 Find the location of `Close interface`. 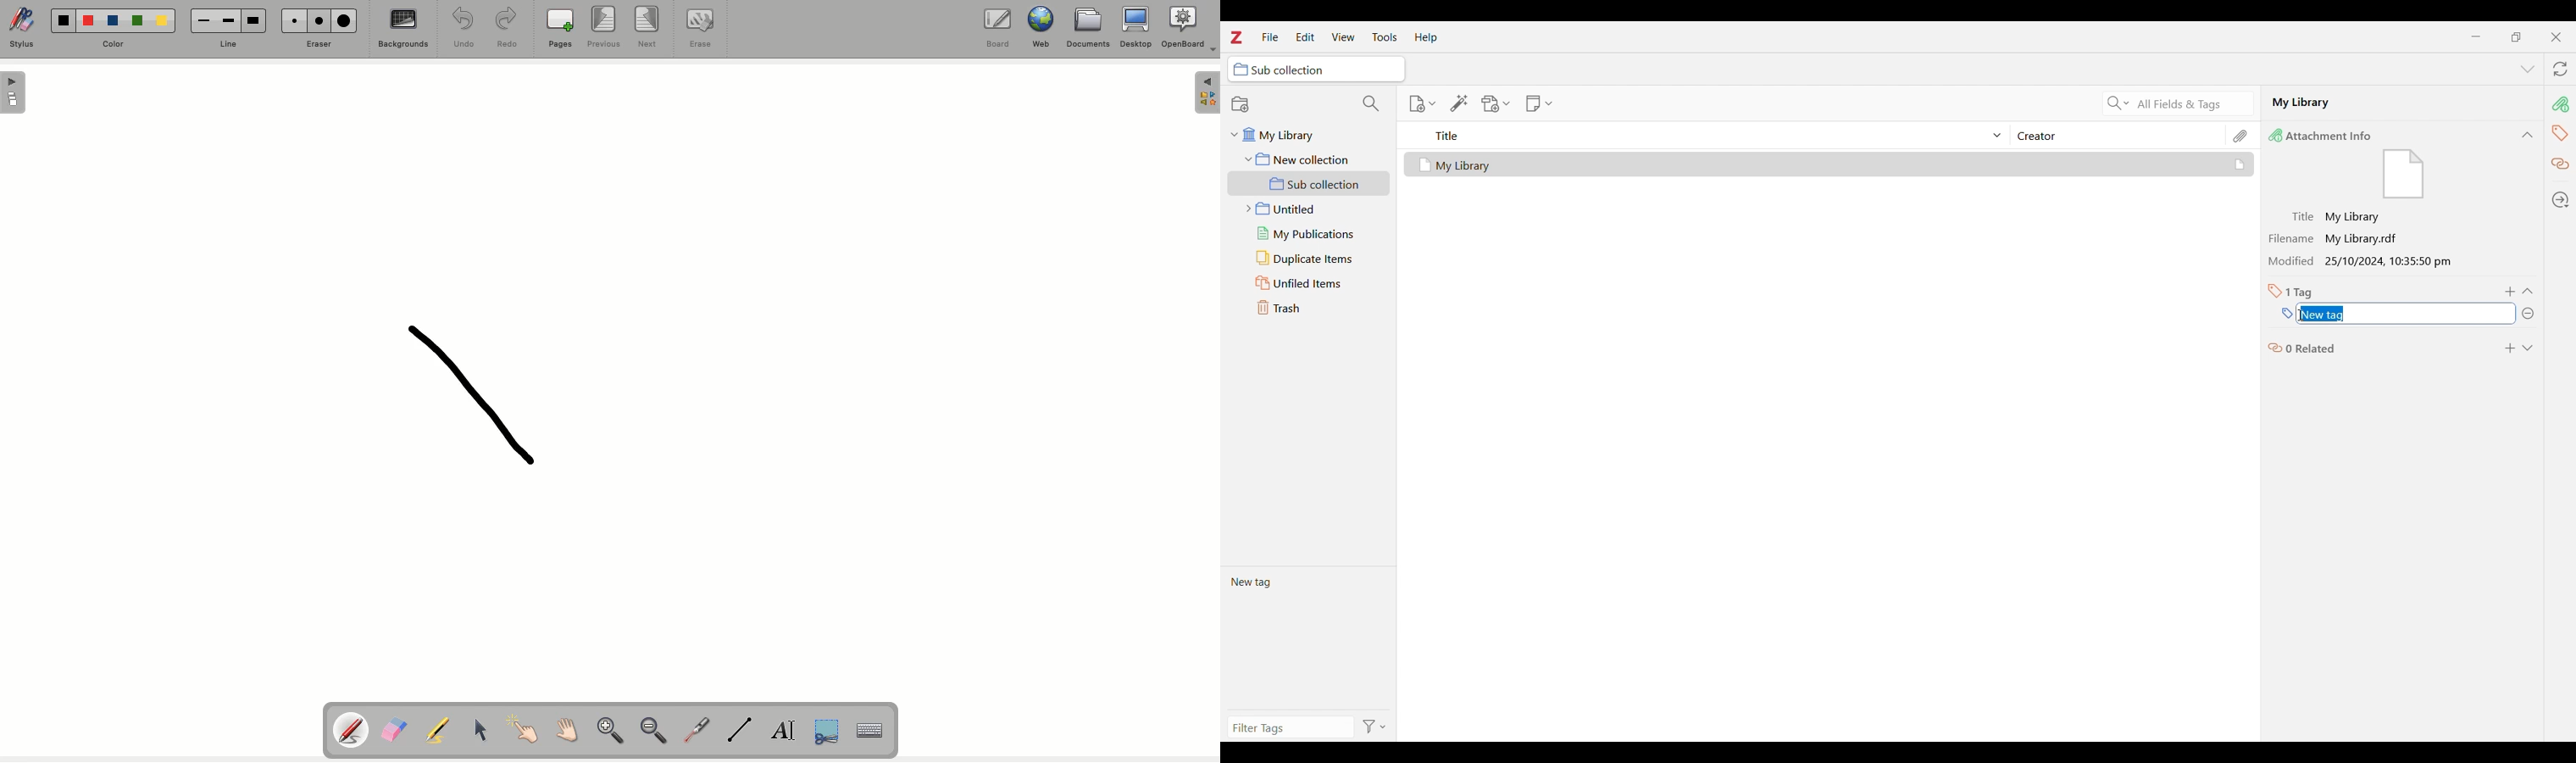

Close interface is located at coordinates (2556, 37).